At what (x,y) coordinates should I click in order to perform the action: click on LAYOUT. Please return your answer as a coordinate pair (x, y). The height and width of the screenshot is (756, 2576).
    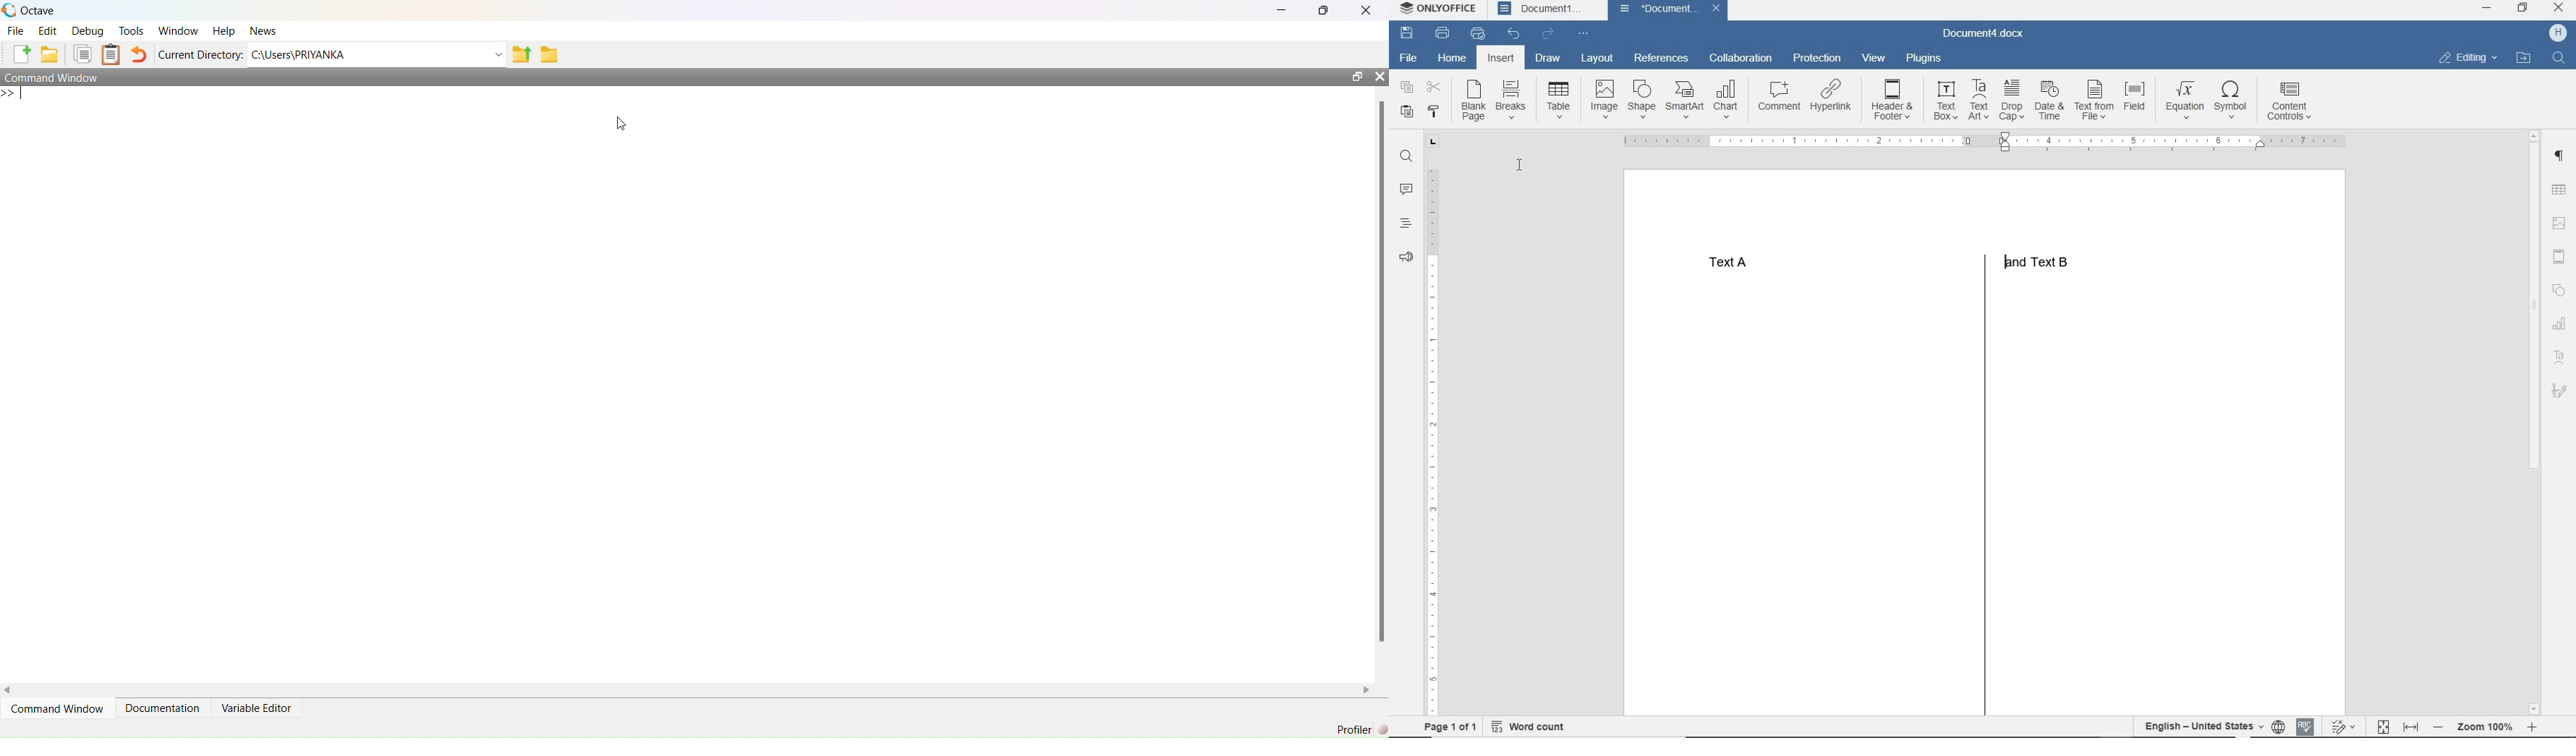
    Looking at the image, I should click on (1598, 59).